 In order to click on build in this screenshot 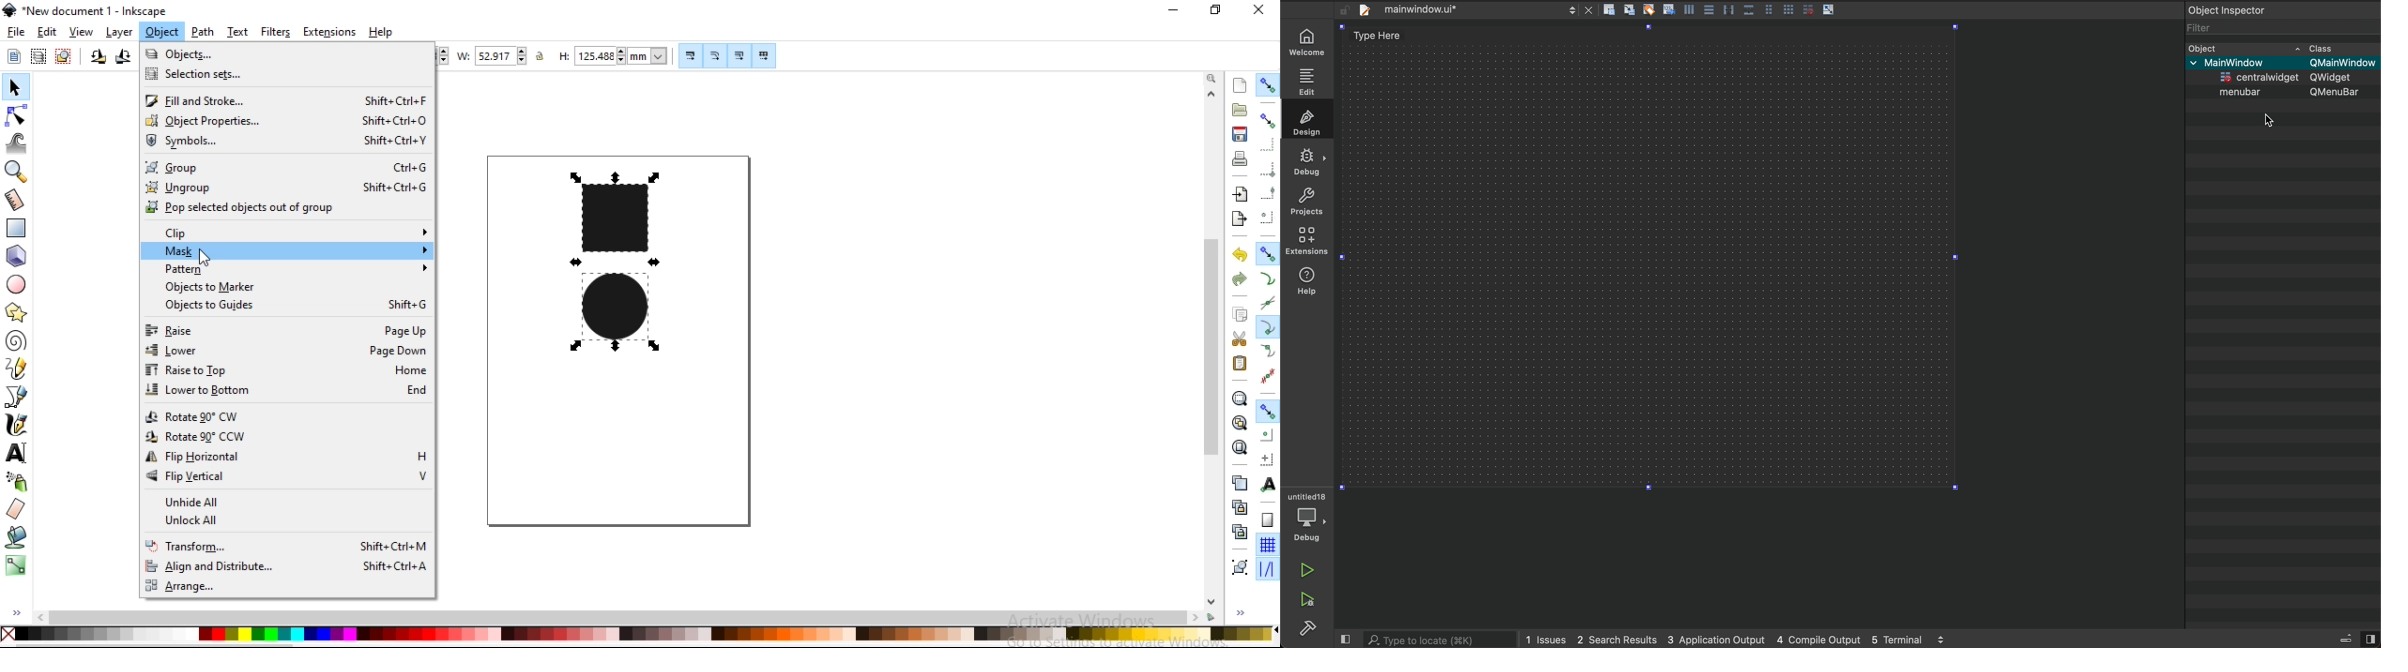, I will do `click(1306, 627)`.